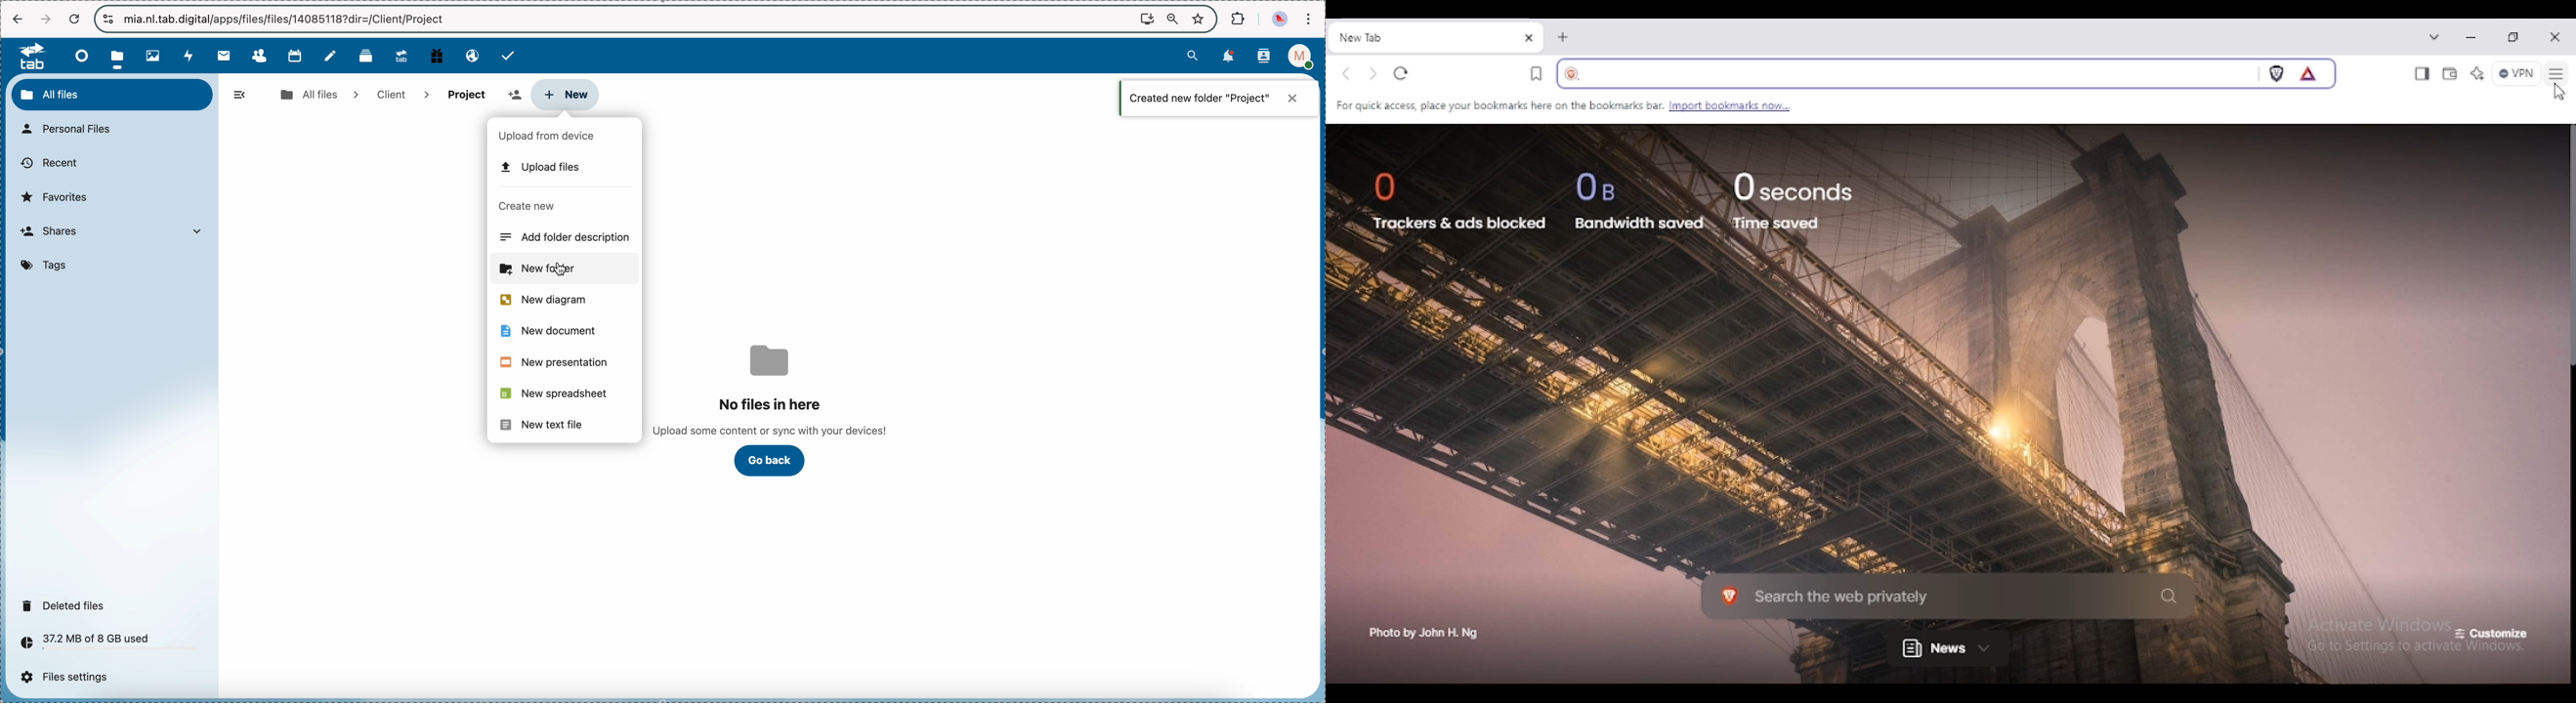  Describe the element at coordinates (1282, 19) in the screenshot. I see `profile picture` at that location.